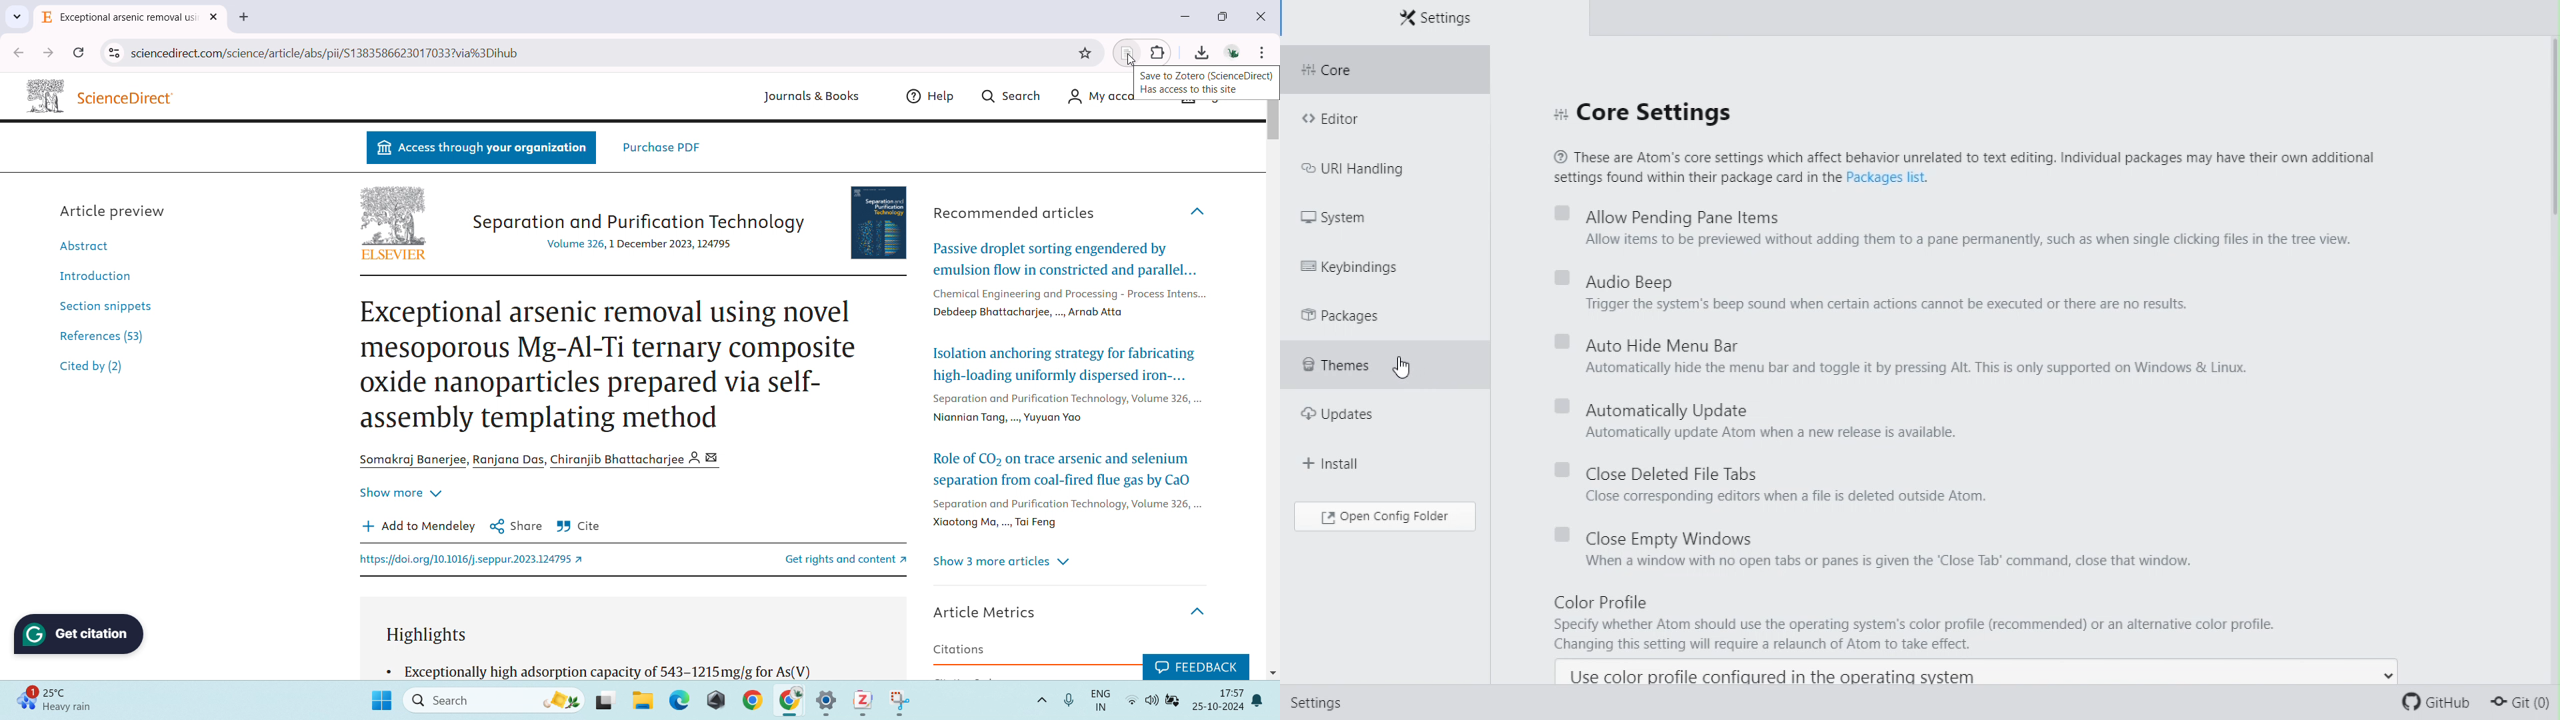 The width and height of the screenshot is (2576, 728). What do you see at coordinates (1208, 83) in the screenshot?
I see `Save to Zotero (ScienceDirect) Has access to this site` at bounding box center [1208, 83].